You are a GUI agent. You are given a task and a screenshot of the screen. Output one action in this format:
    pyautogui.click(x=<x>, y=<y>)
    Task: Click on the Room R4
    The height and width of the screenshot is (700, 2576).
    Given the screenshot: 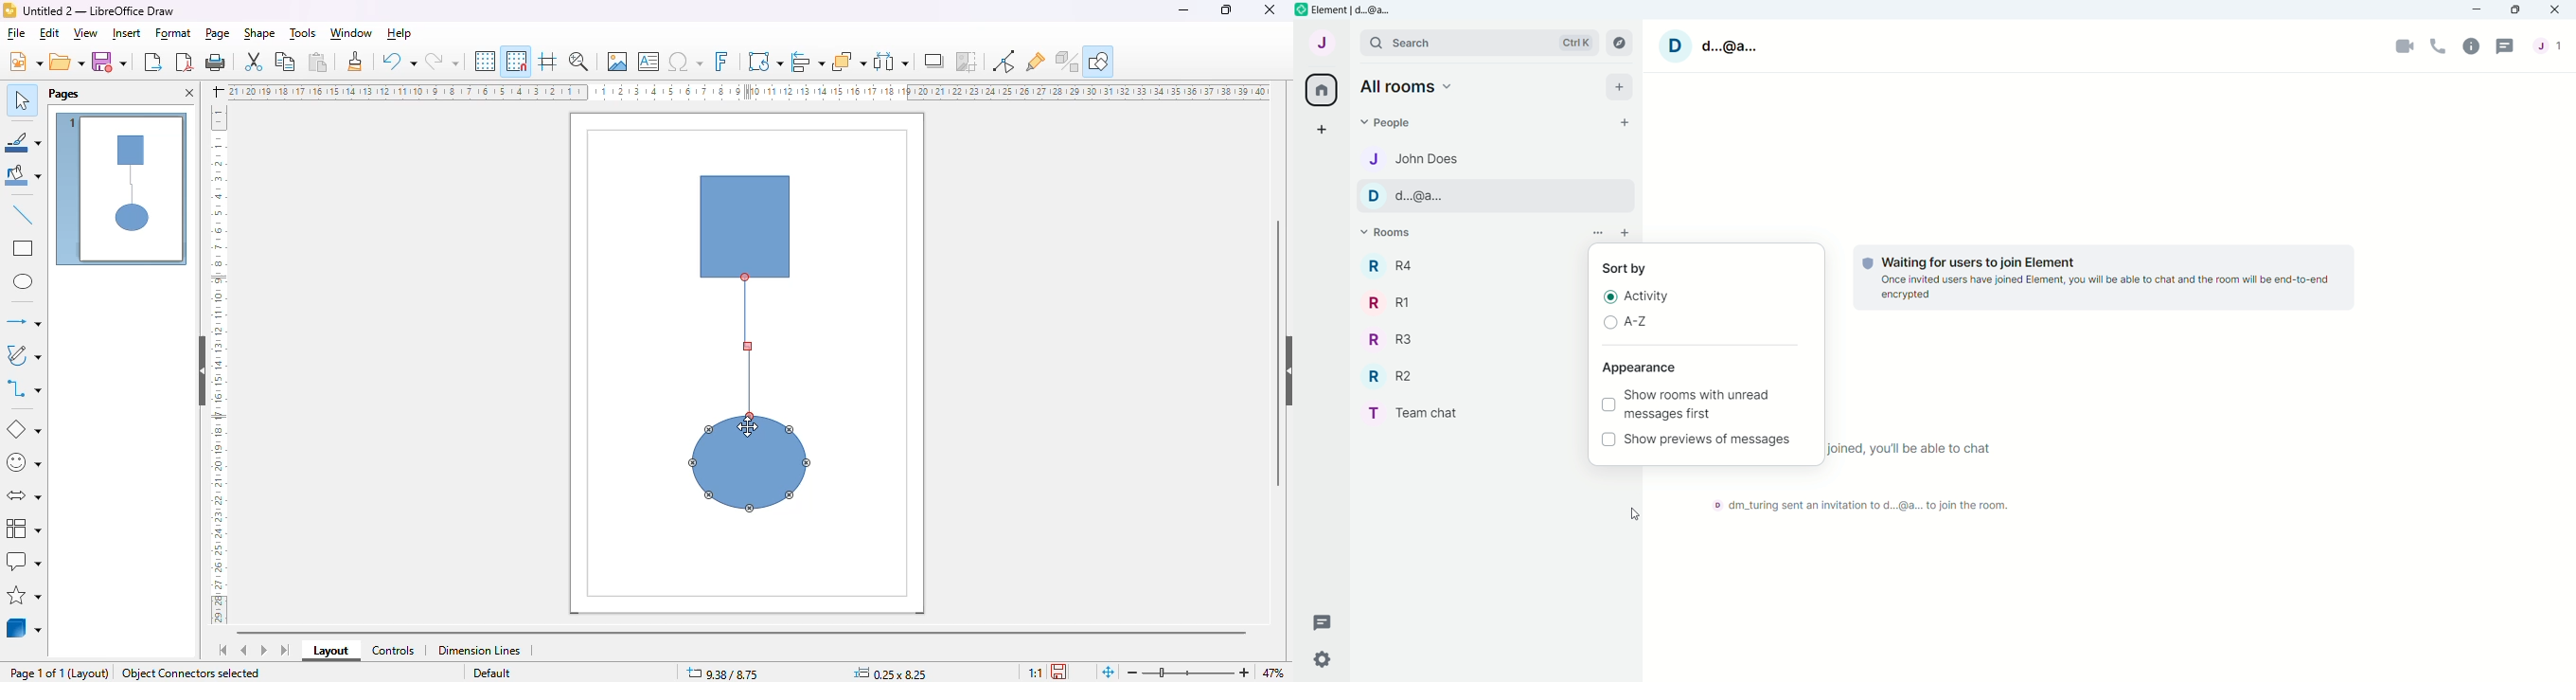 What is the action you would take?
    pyautogui.click(x=1397, y=265)
    